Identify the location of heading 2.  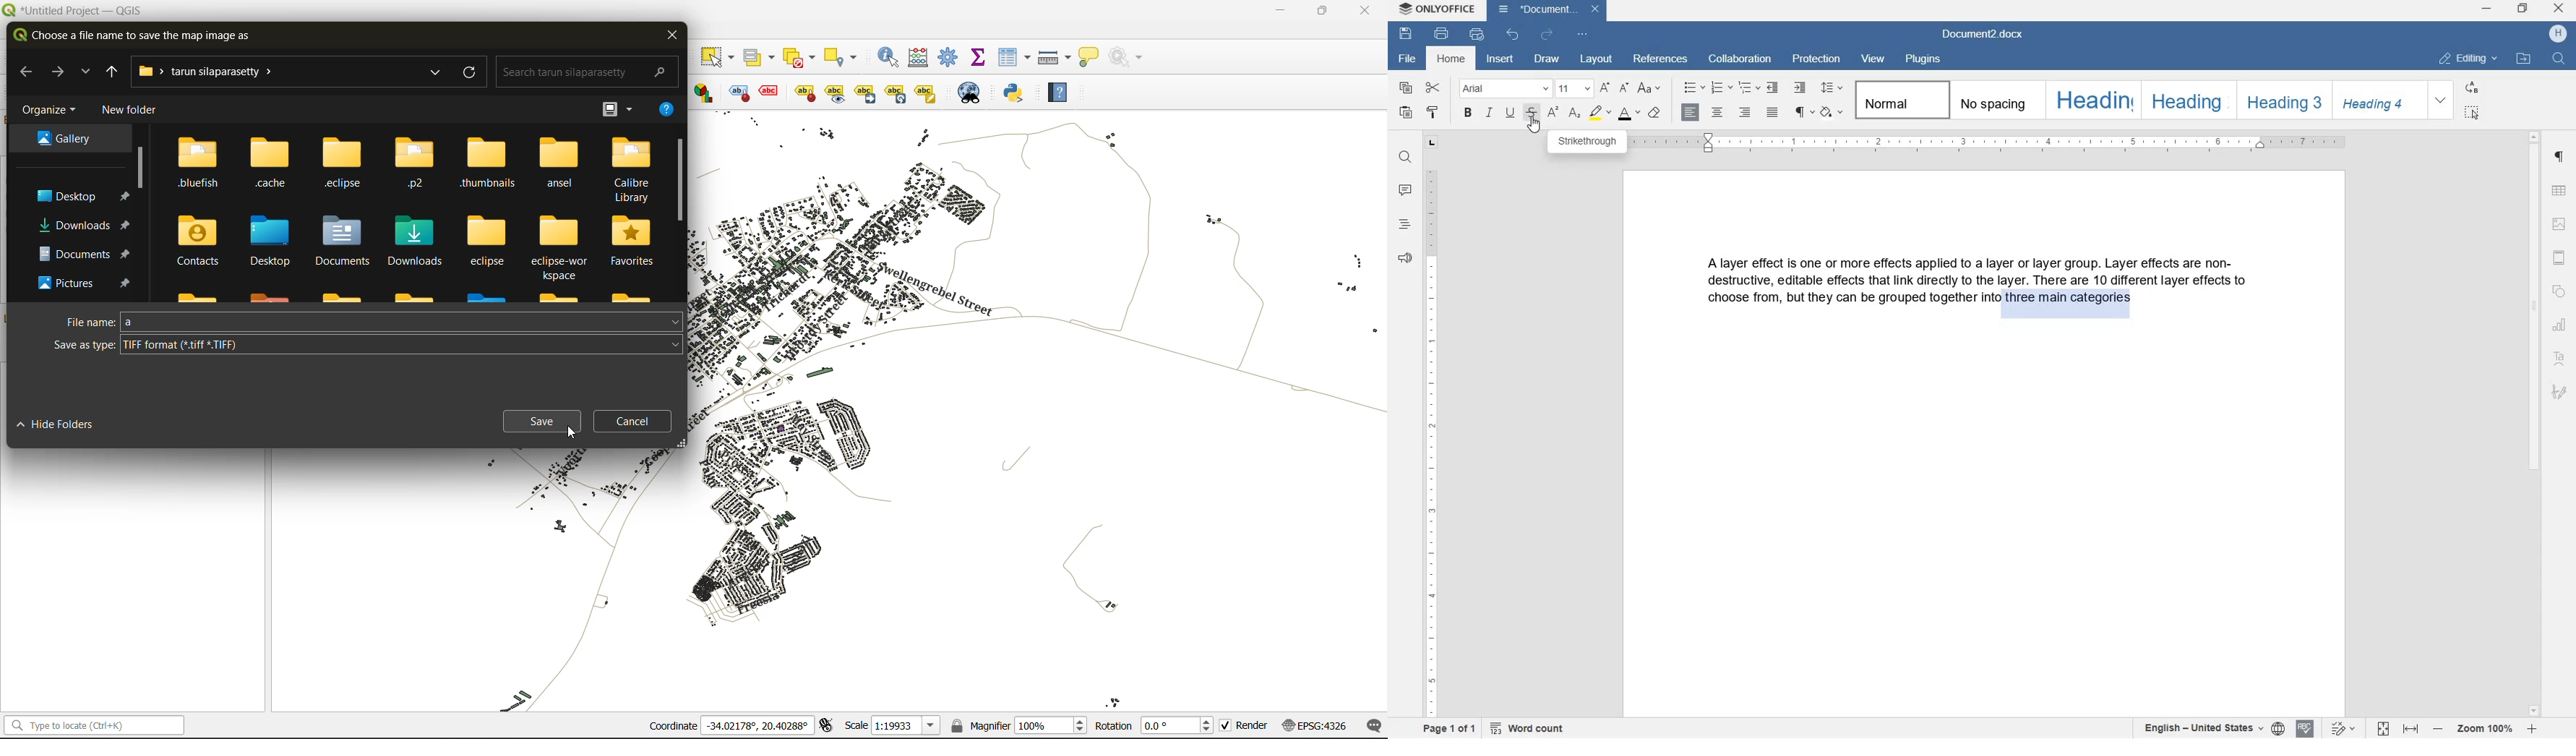
(2187, 101).